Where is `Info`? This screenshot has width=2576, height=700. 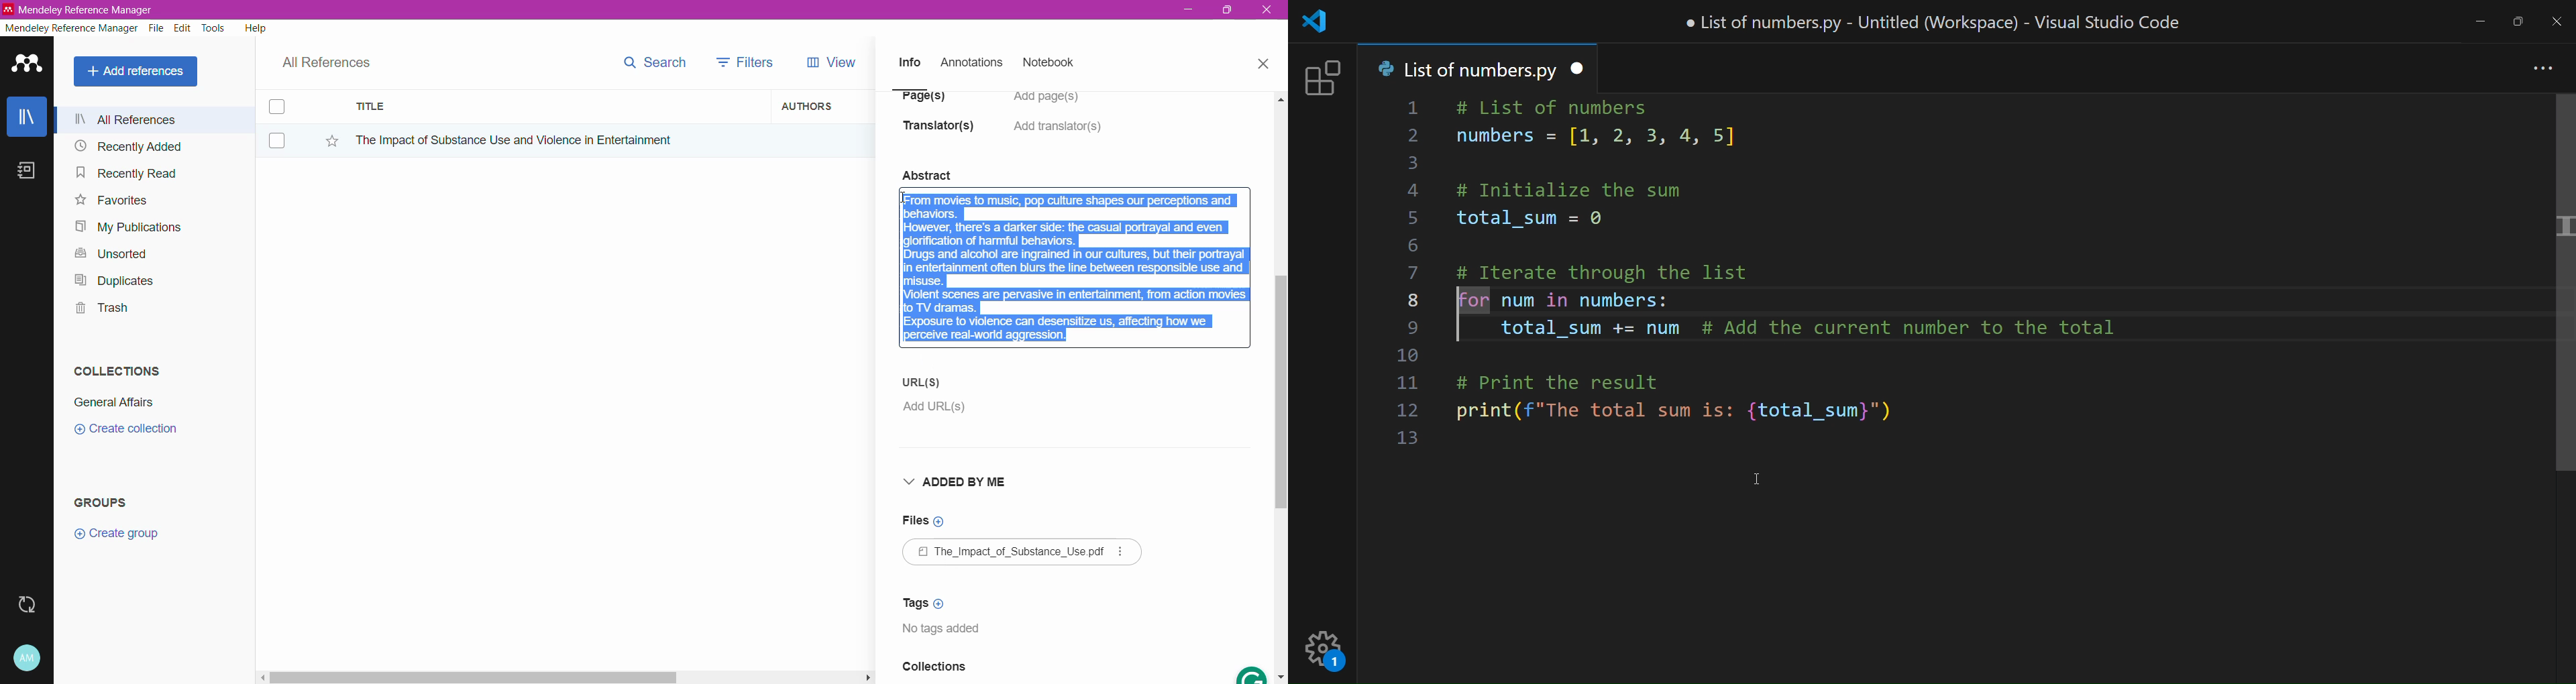 Info is located at coordinates (909, 62).